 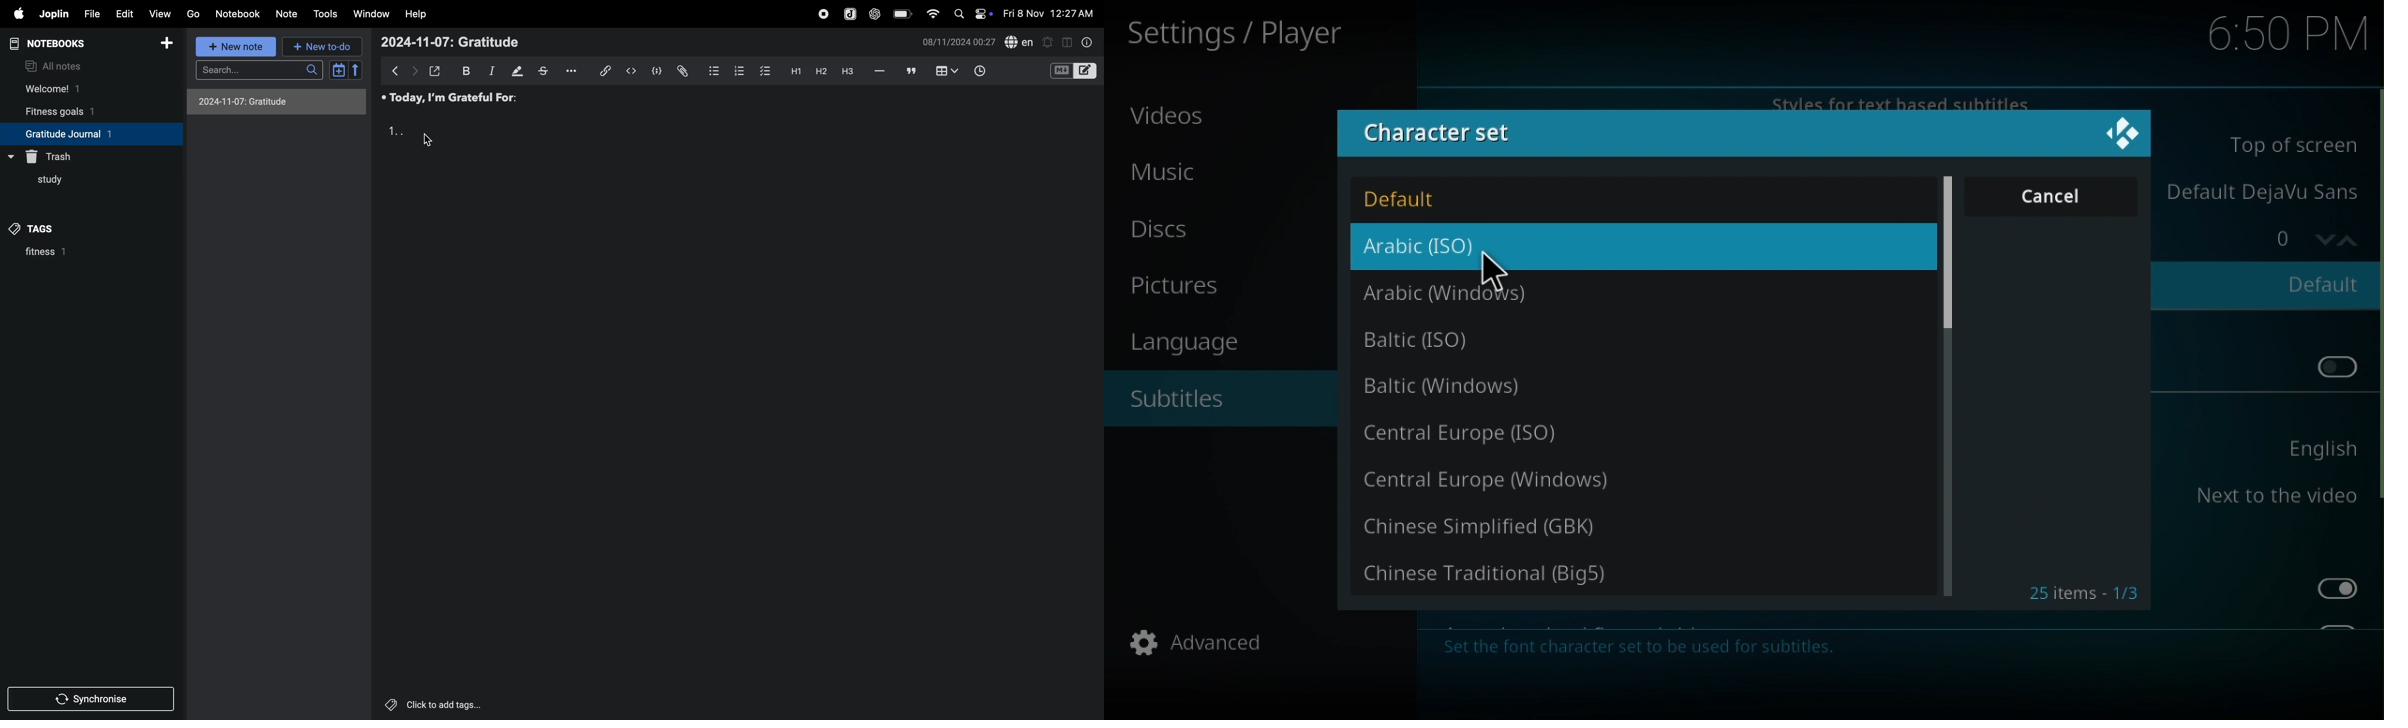 I want to click on insert time, so click(x=977, y=72).